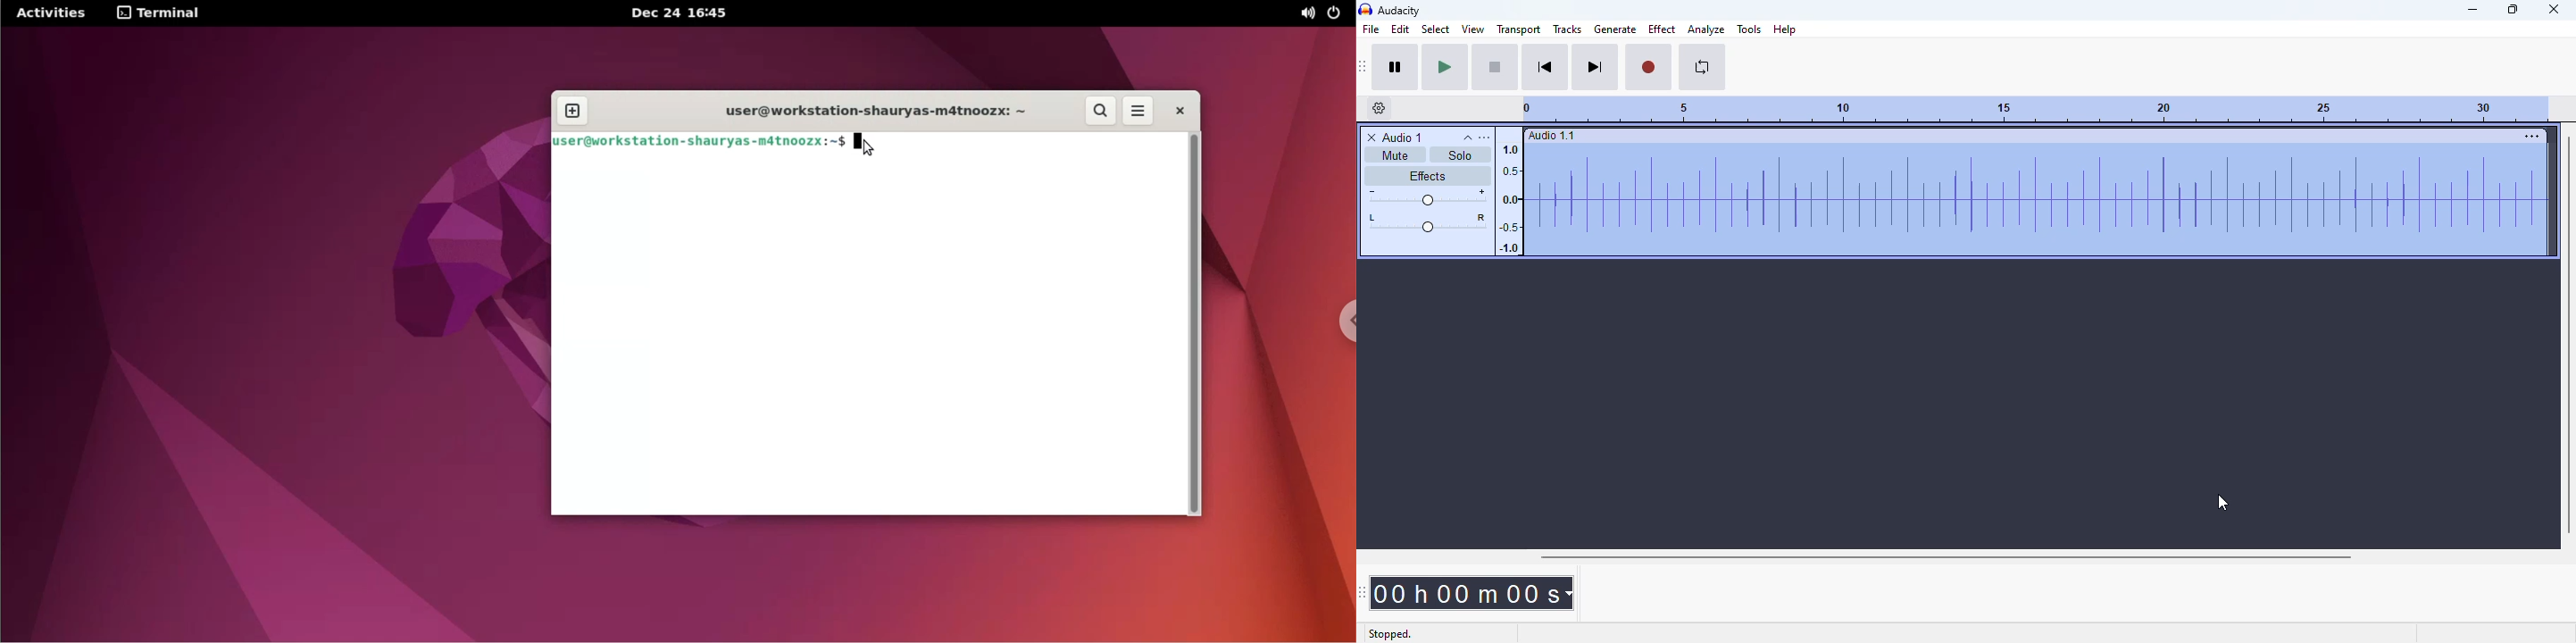  What do you see at coordinates (1396, 67) in the screenshot?
I see `pause` at bounding box center [1396, 67].